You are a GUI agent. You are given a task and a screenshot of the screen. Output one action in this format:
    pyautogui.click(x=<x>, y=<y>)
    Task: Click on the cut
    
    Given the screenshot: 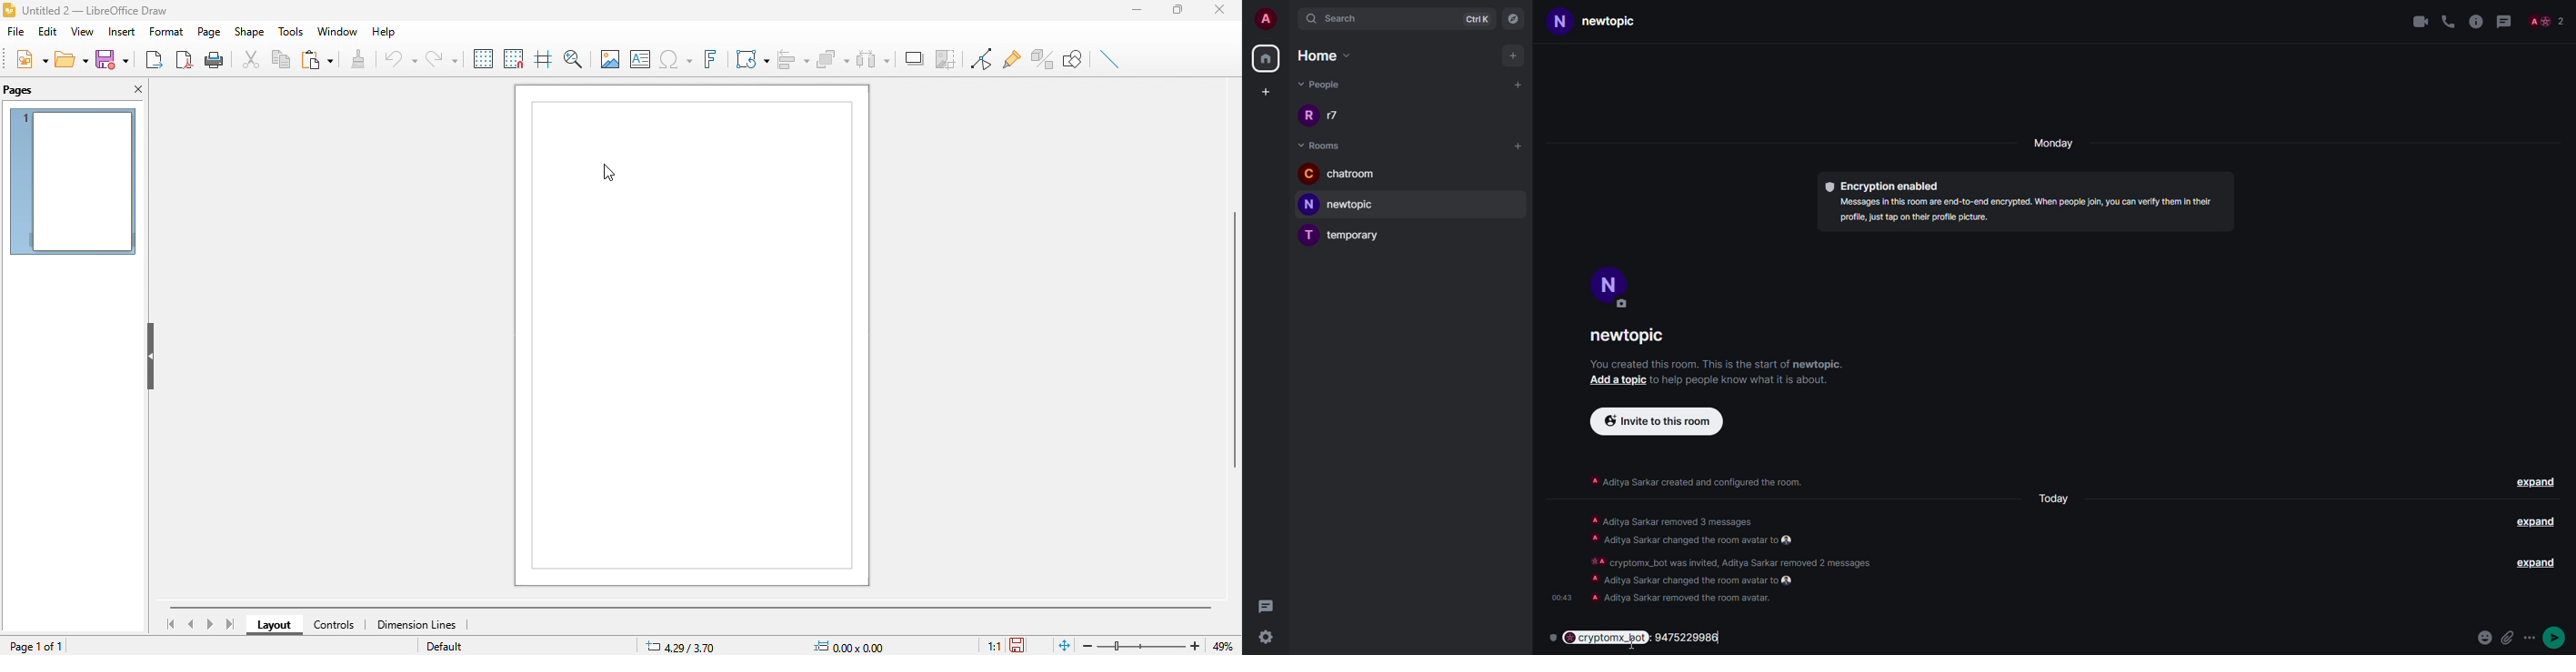 What is the action you would take?
    pyautogui.click(x=251, y=61)
    